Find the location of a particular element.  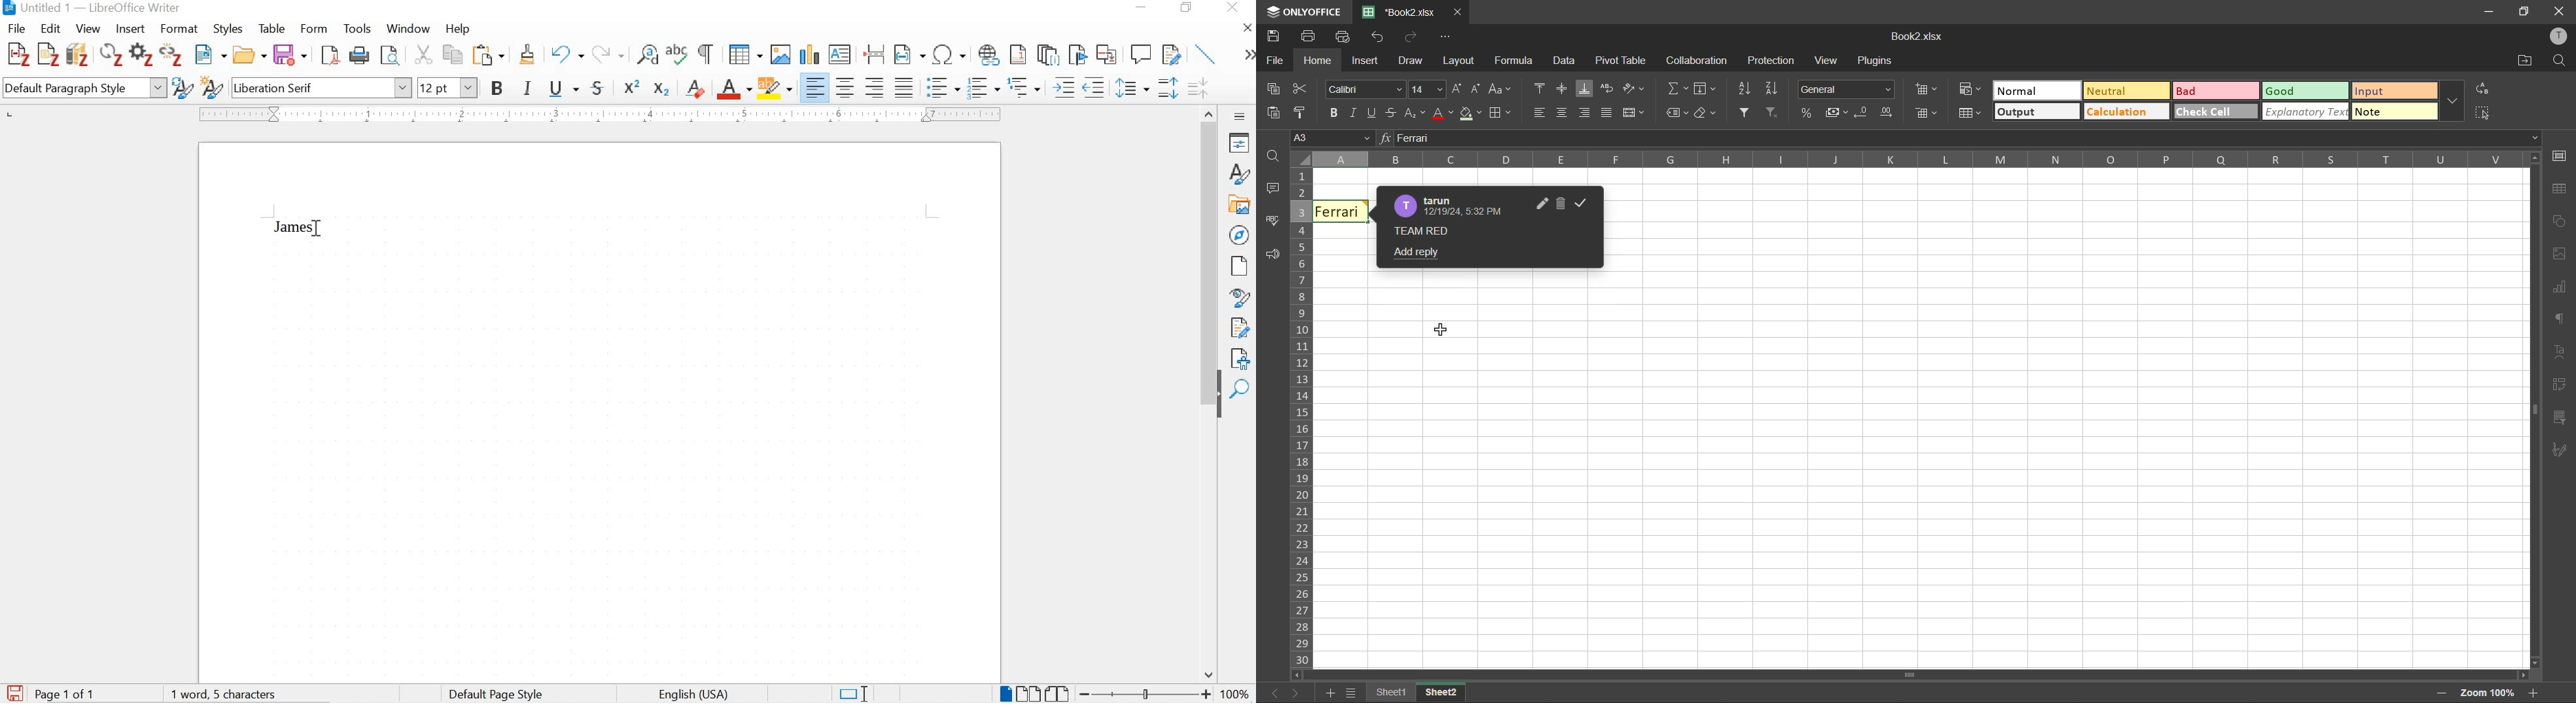

styles is located at coordinates (230, 30).